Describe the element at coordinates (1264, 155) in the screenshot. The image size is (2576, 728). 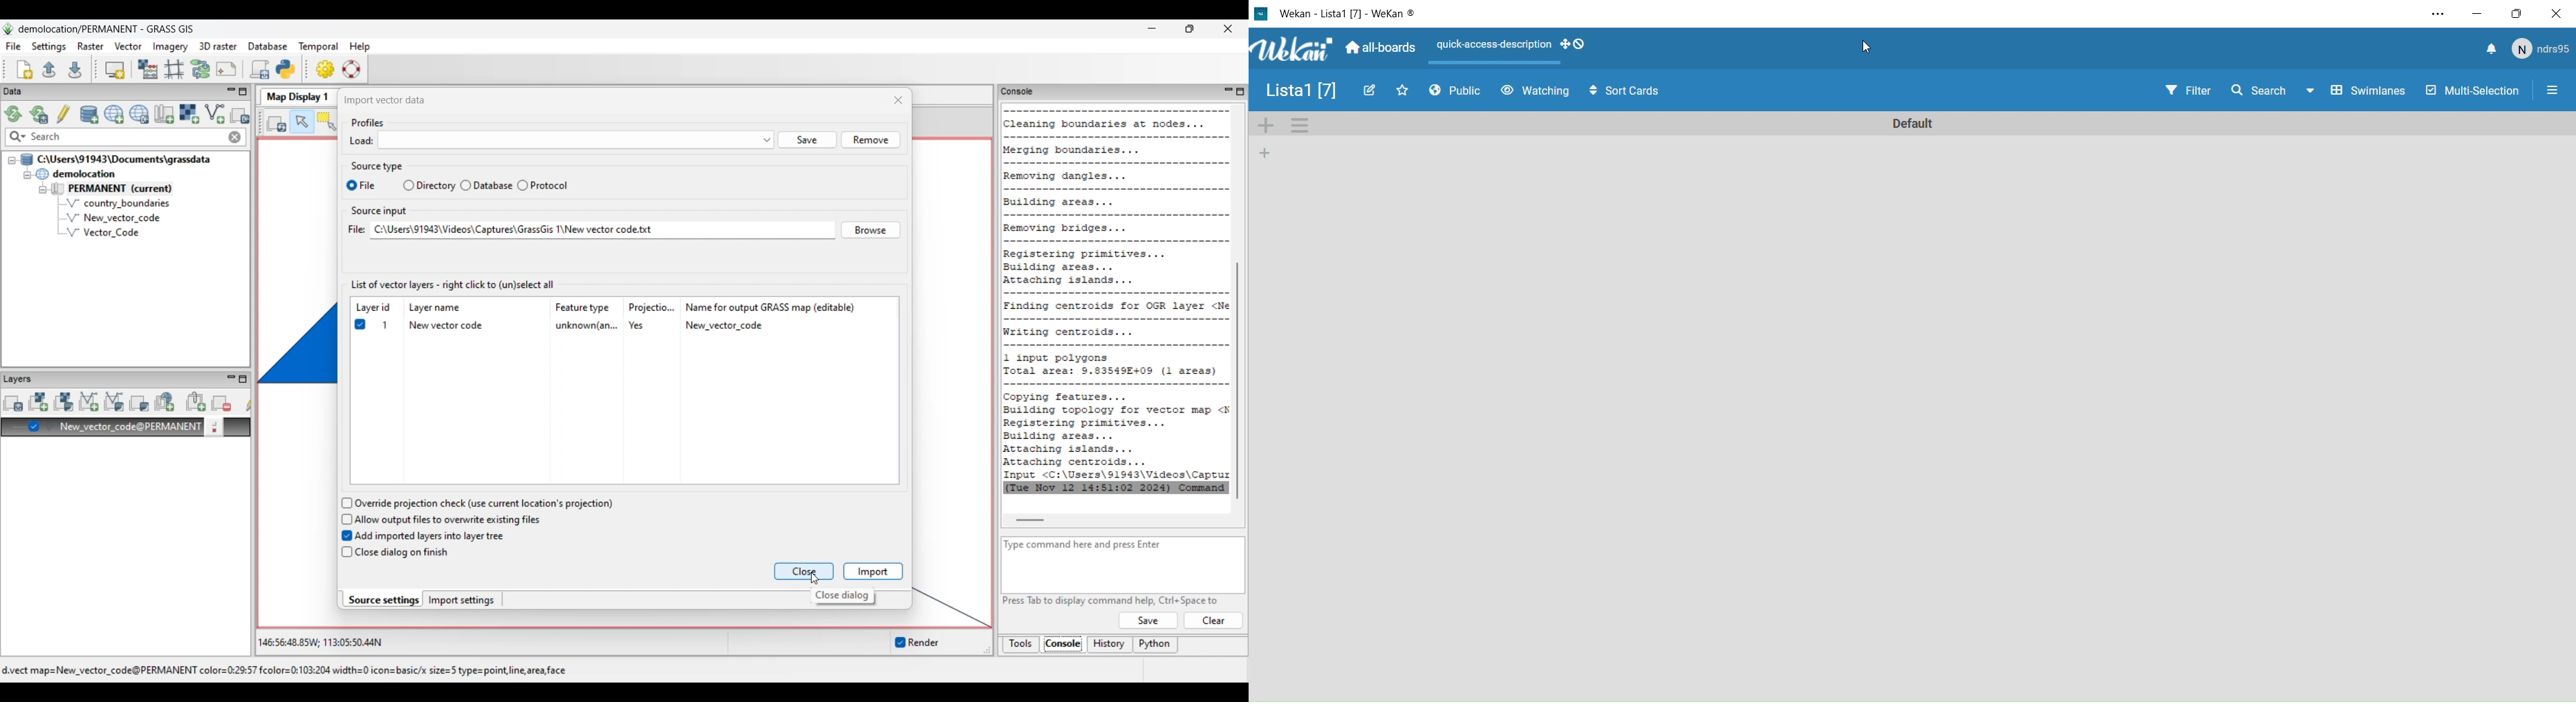
I see `add` at that location.